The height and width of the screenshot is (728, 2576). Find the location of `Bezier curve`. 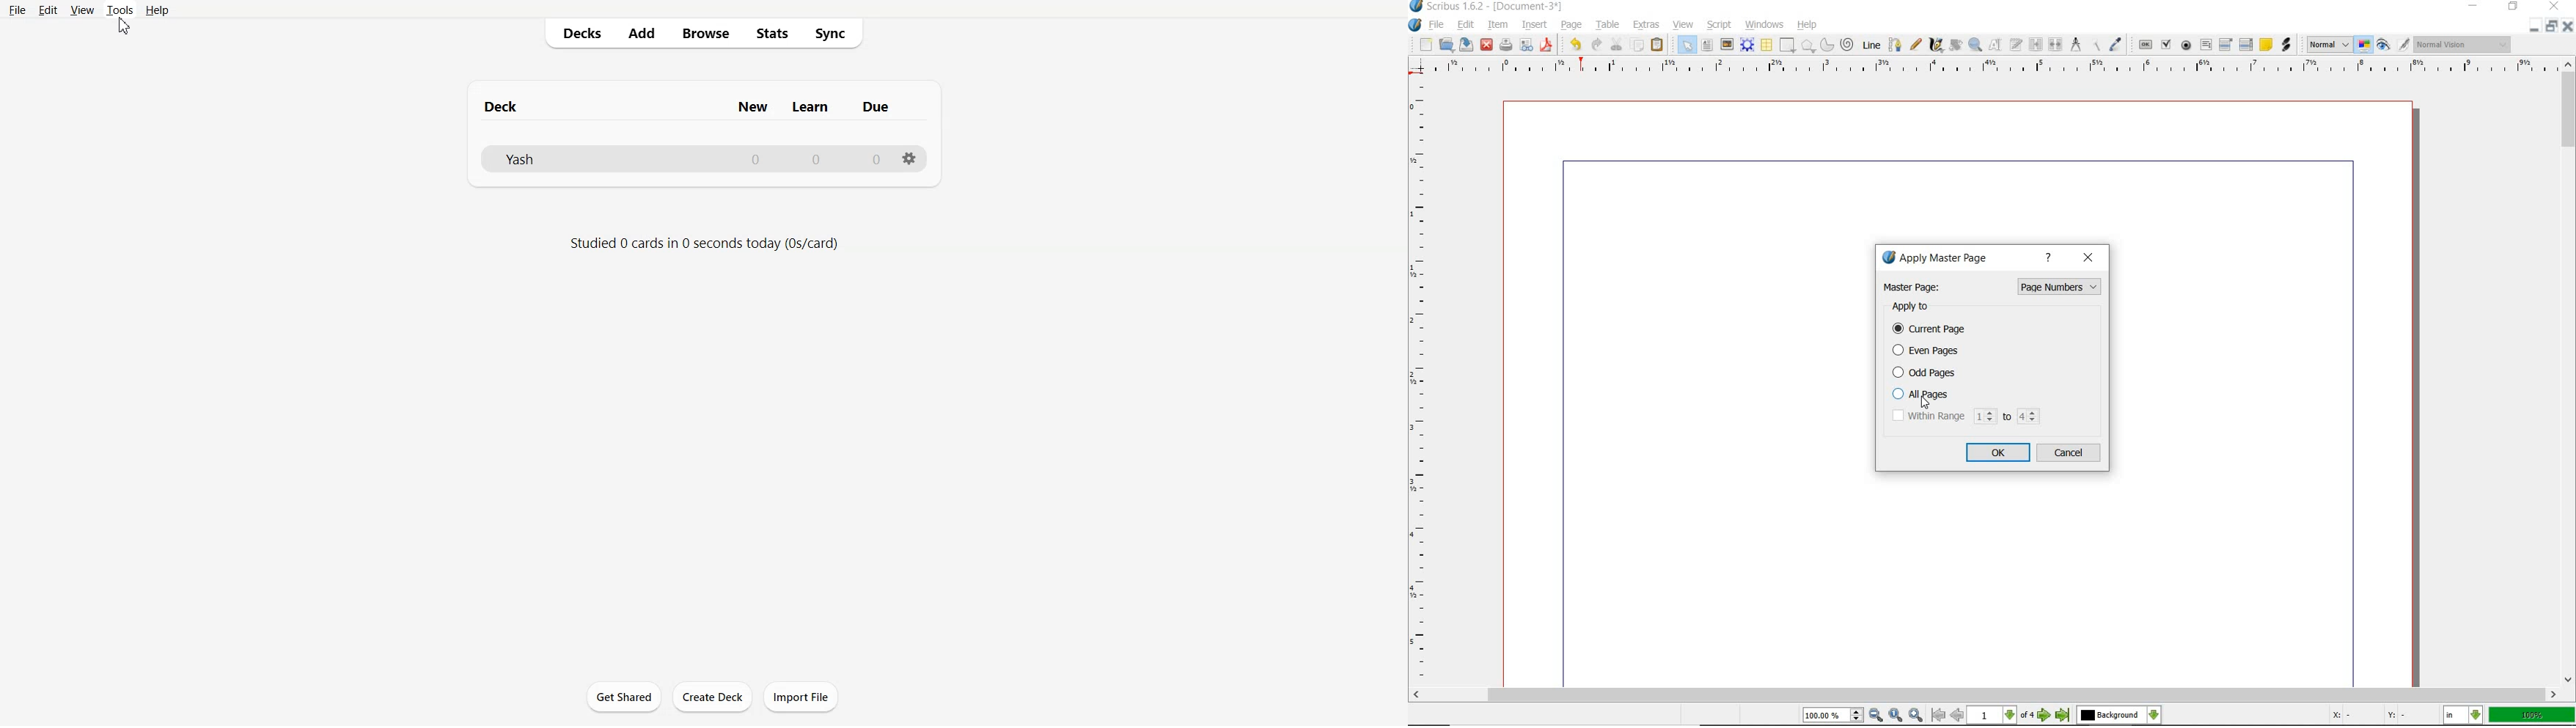

Bezier curve is located at coordinates (1895, 45).